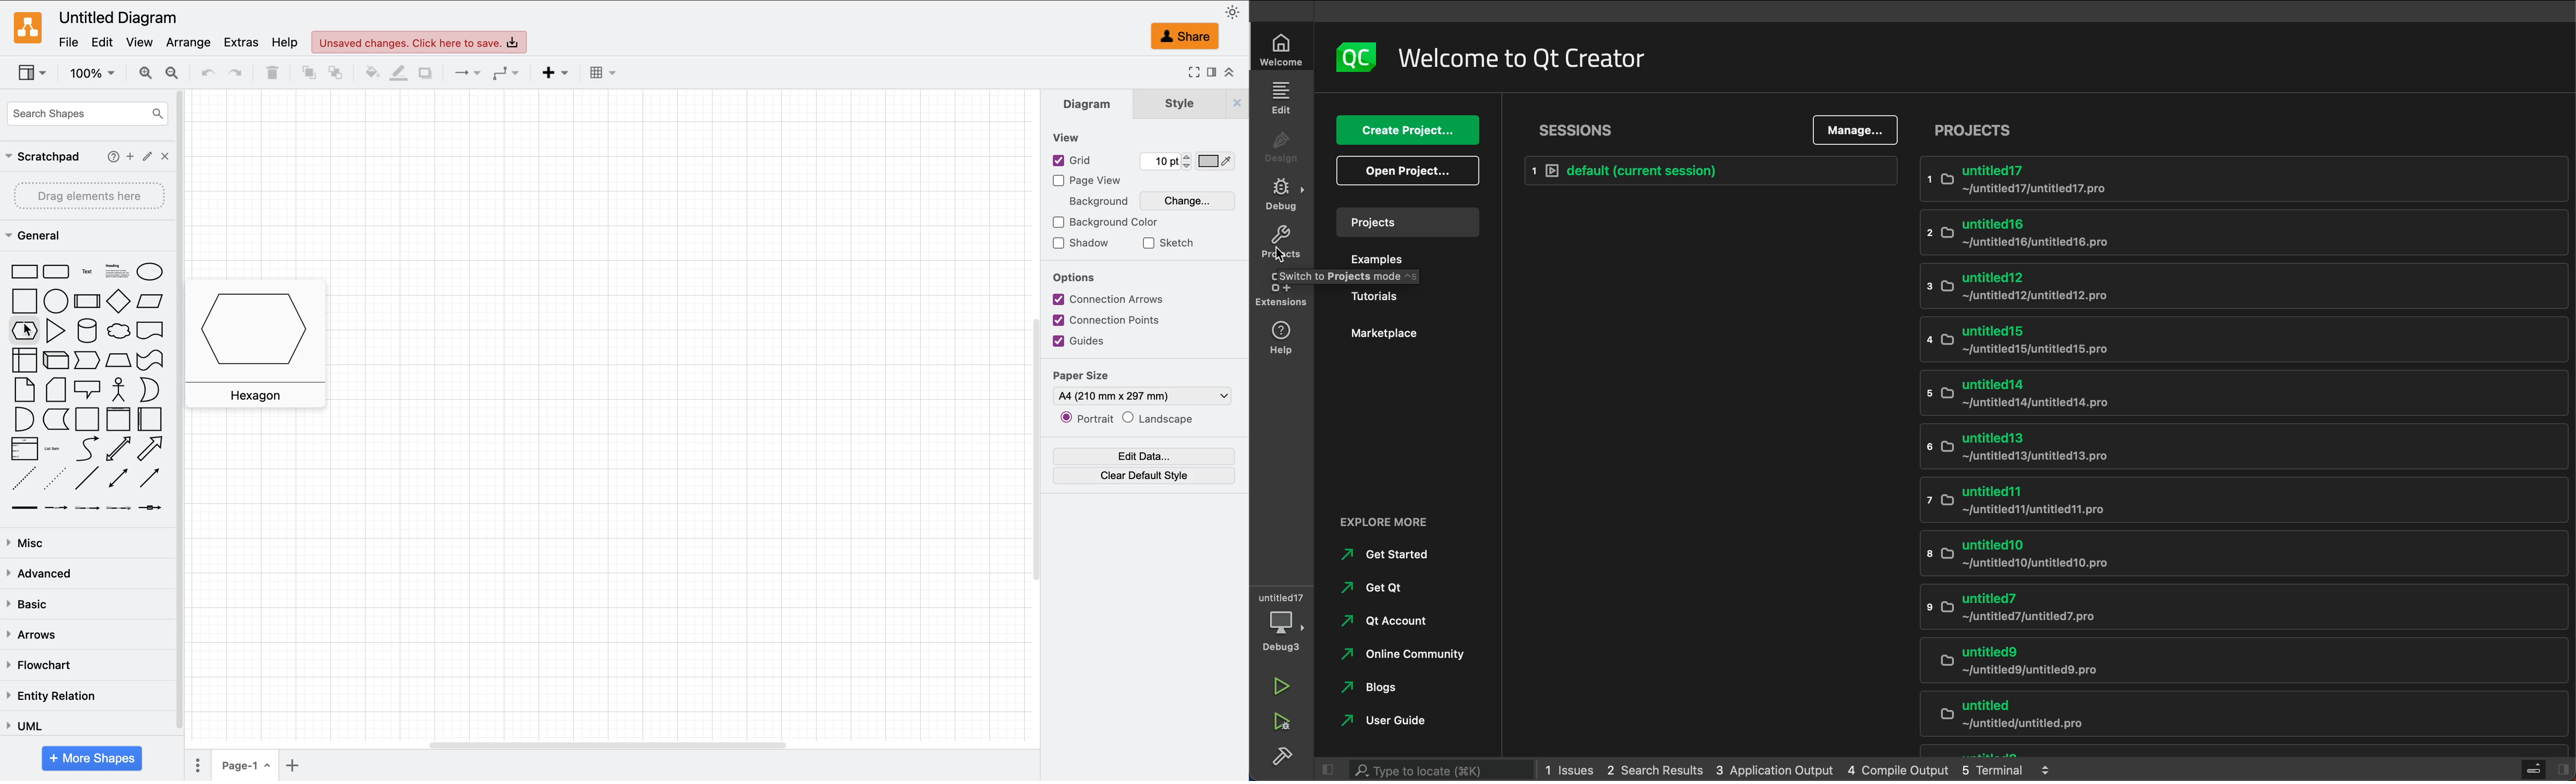  Describe the element at coordinates (1898, 770) in the screenshot. I see `compile output` at that location.